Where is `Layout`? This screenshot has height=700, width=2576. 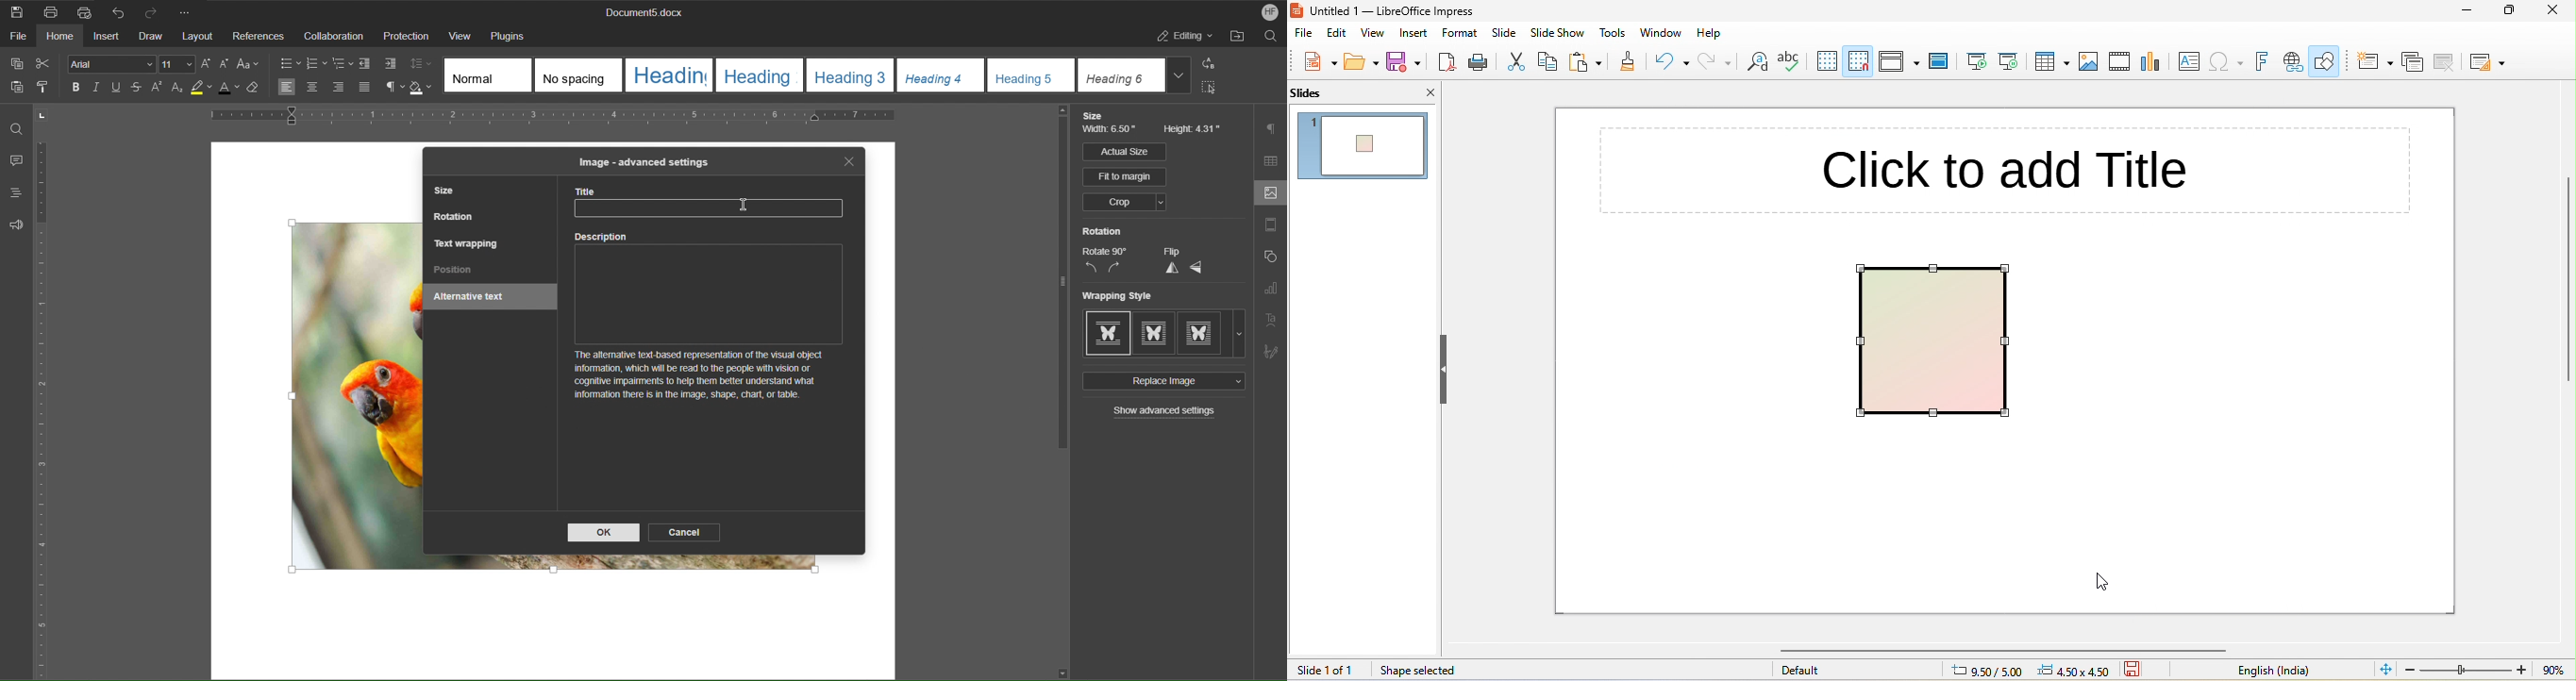 Layout is located at coordinates (199, 36).